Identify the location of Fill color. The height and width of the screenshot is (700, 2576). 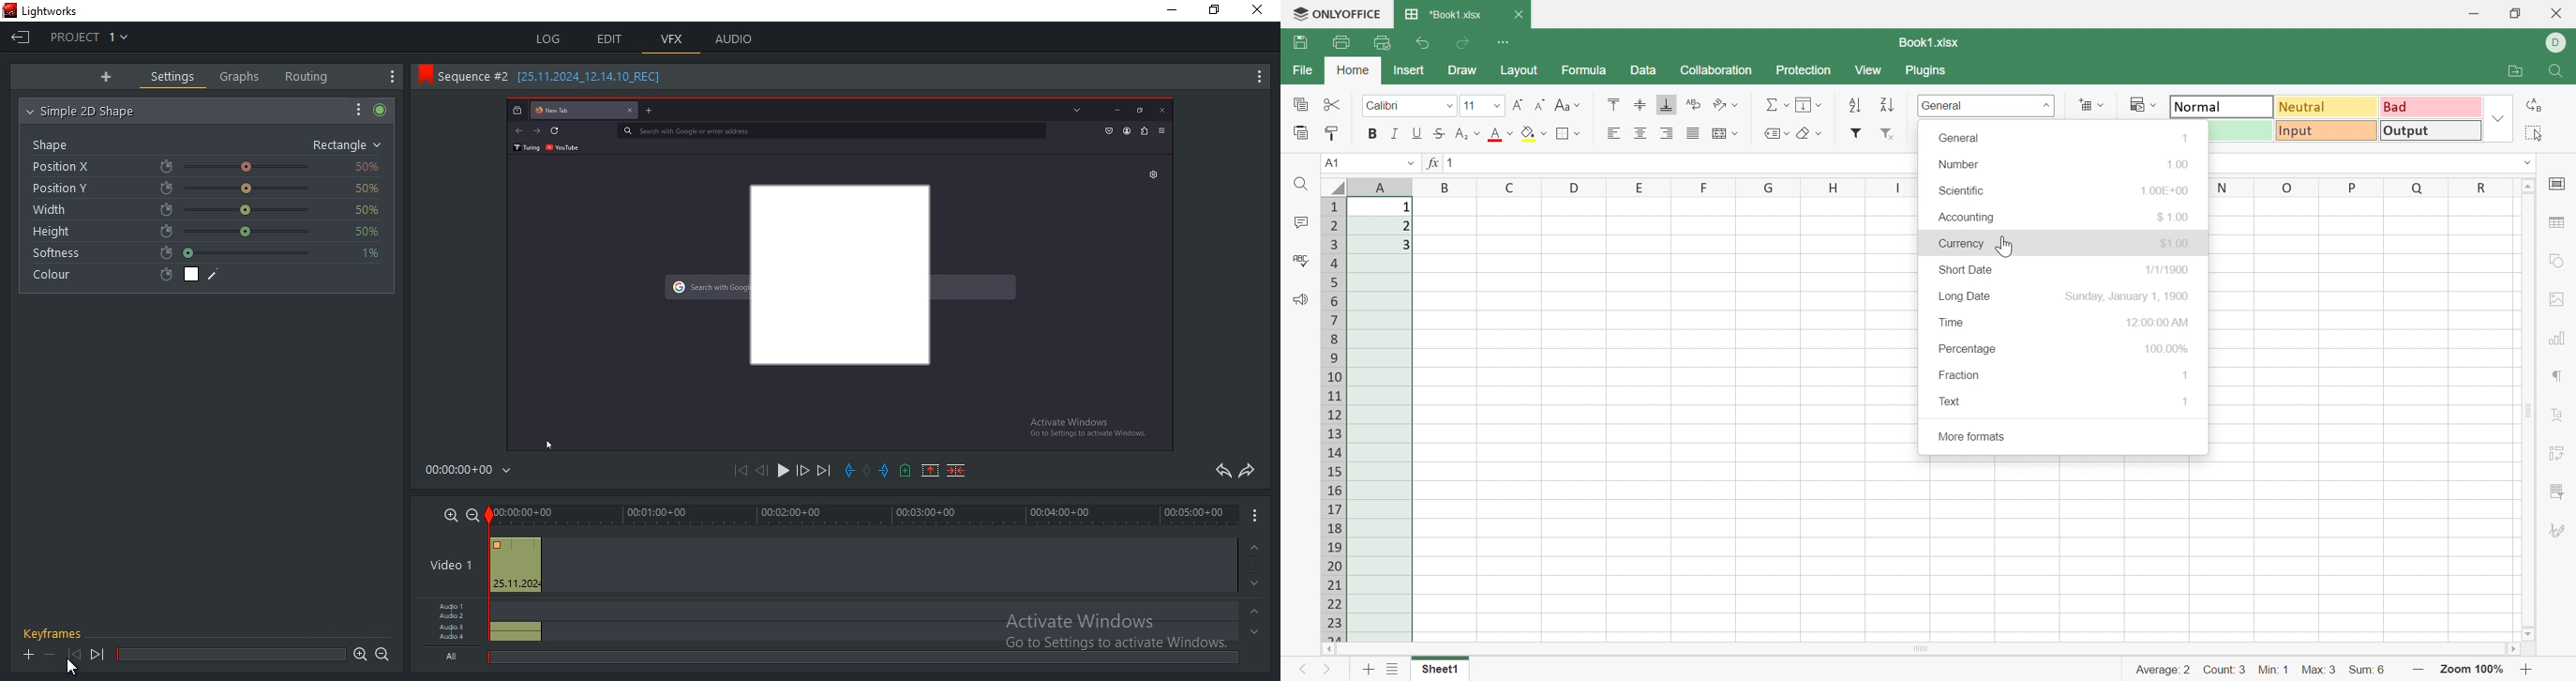
(1534, 132).